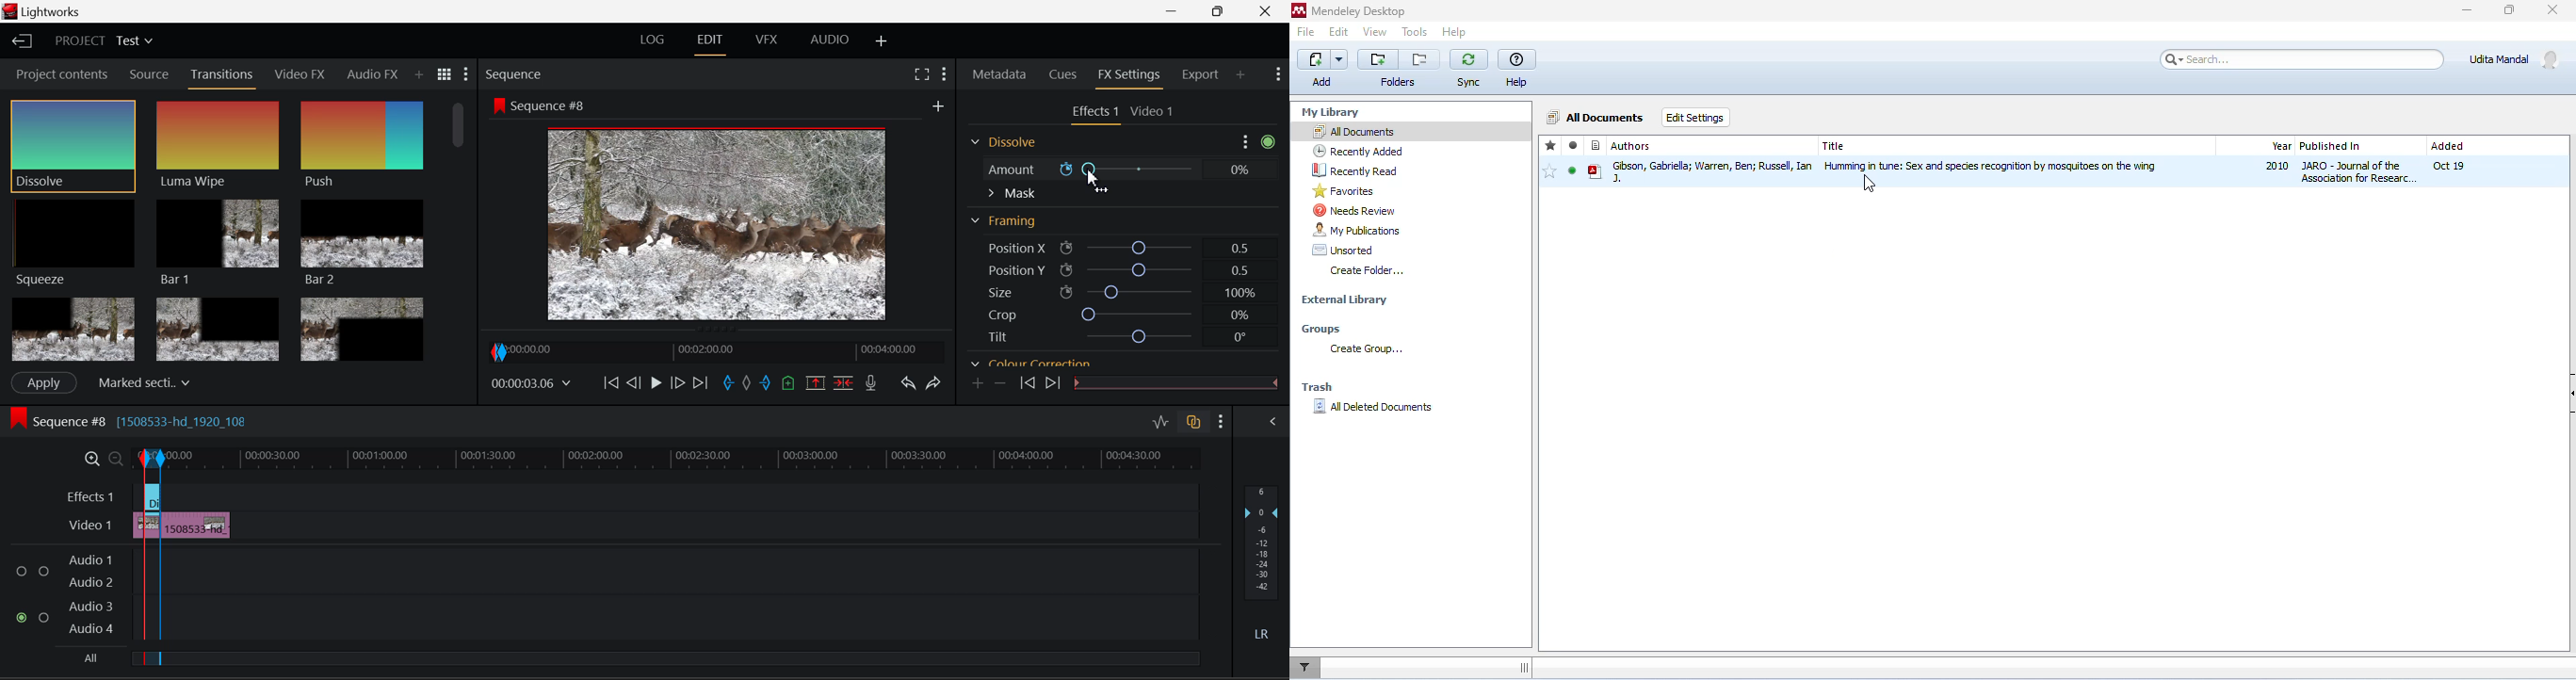 This screenshot has width=2576, height=700. Describe the element at coordinates (2361, 171) in the screenshot. I see `JARO - Journal of the Association for Research in Otolaryngology` at that location.